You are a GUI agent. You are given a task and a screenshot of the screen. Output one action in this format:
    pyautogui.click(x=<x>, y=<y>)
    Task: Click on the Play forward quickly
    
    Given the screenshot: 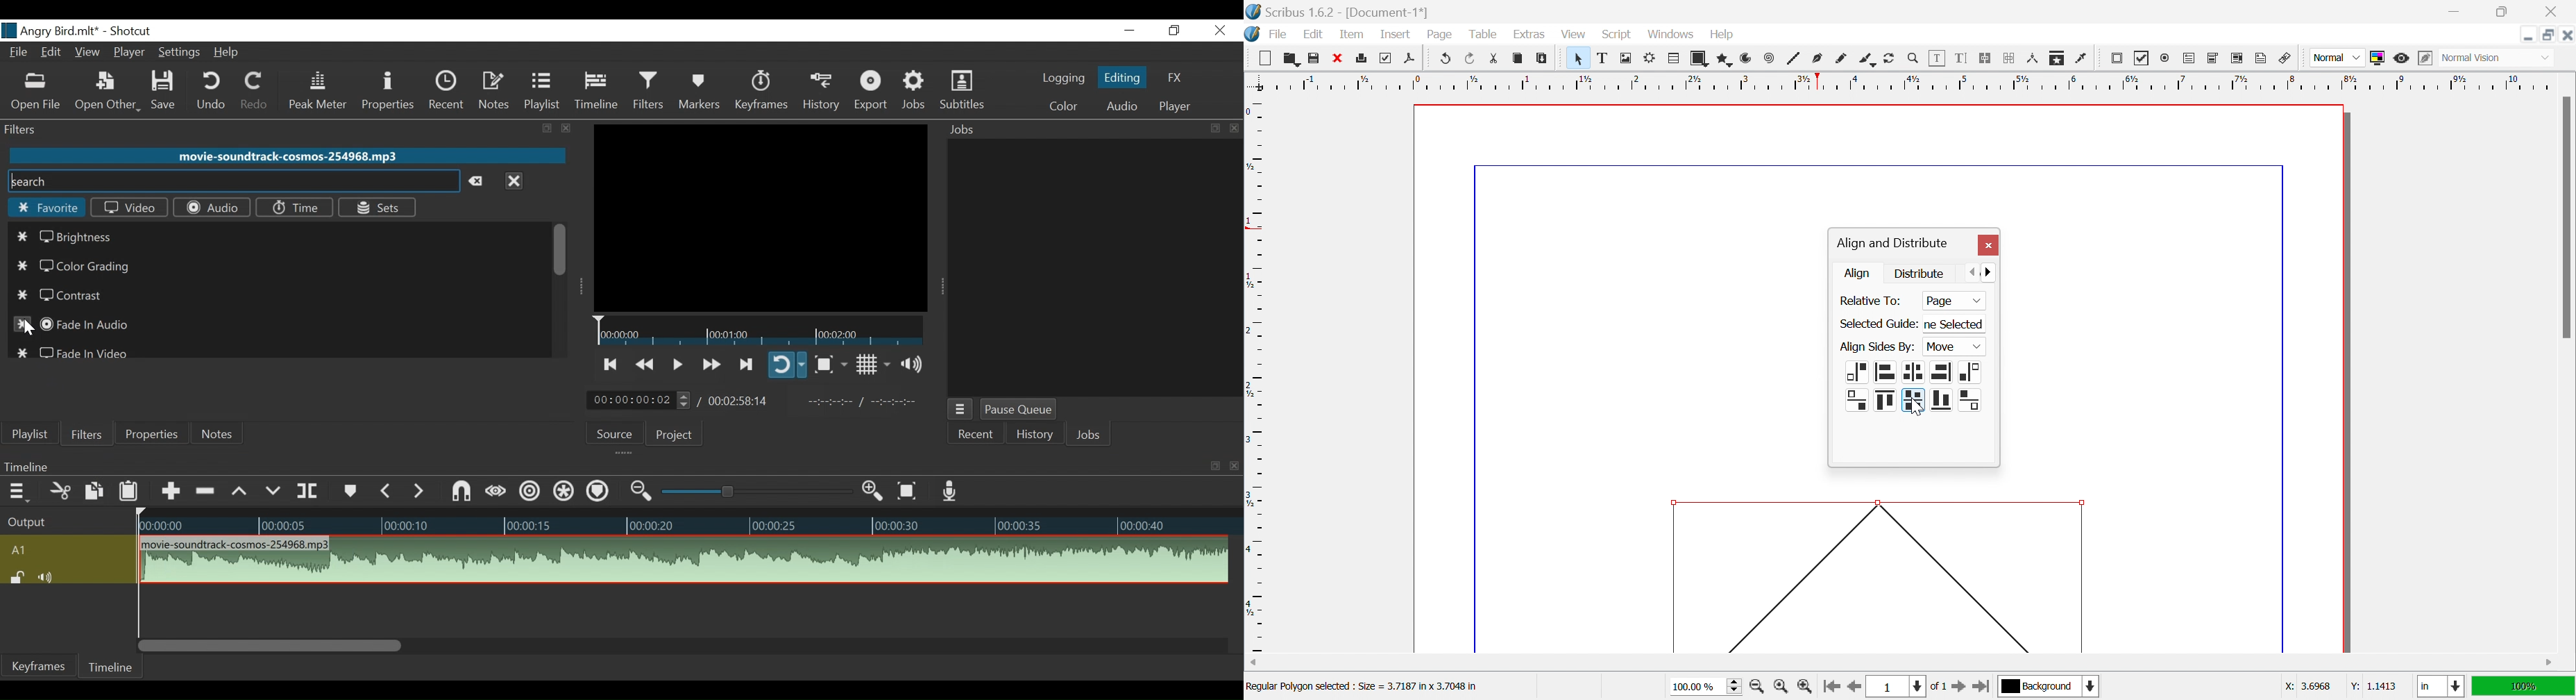 What is the action you would take?
    pyautogui.click(x=747, y=364)
    